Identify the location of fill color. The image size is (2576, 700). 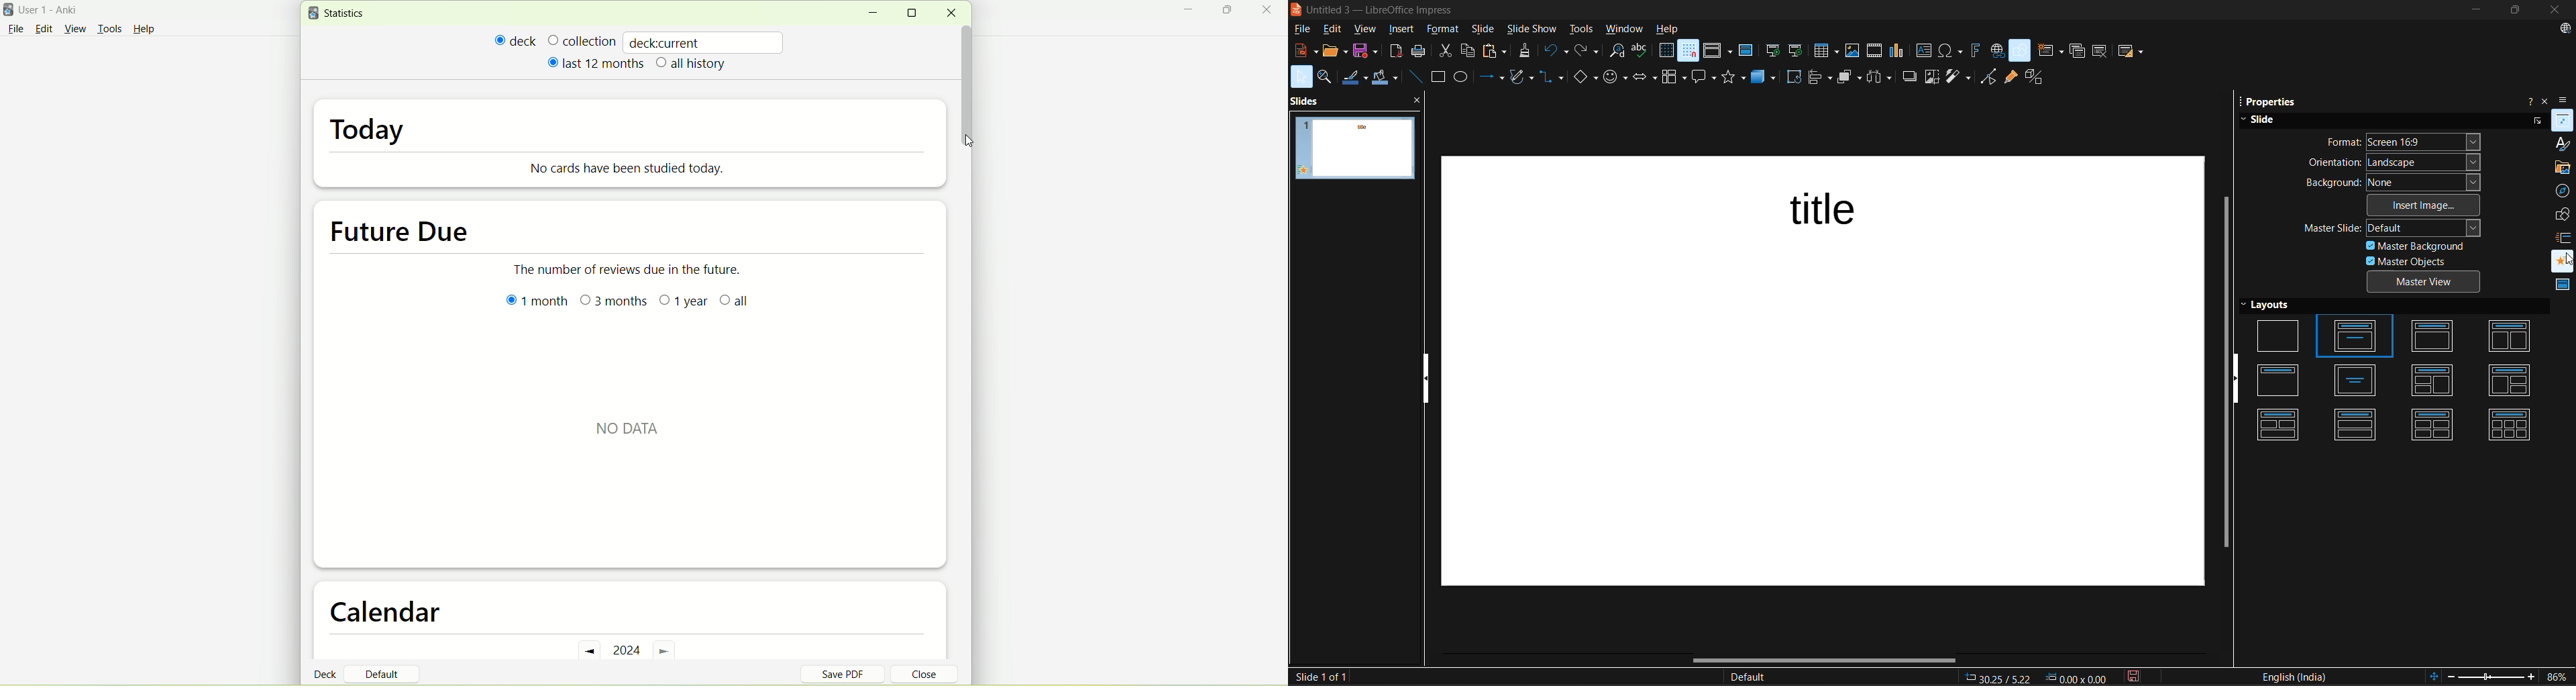
(1387, 79).